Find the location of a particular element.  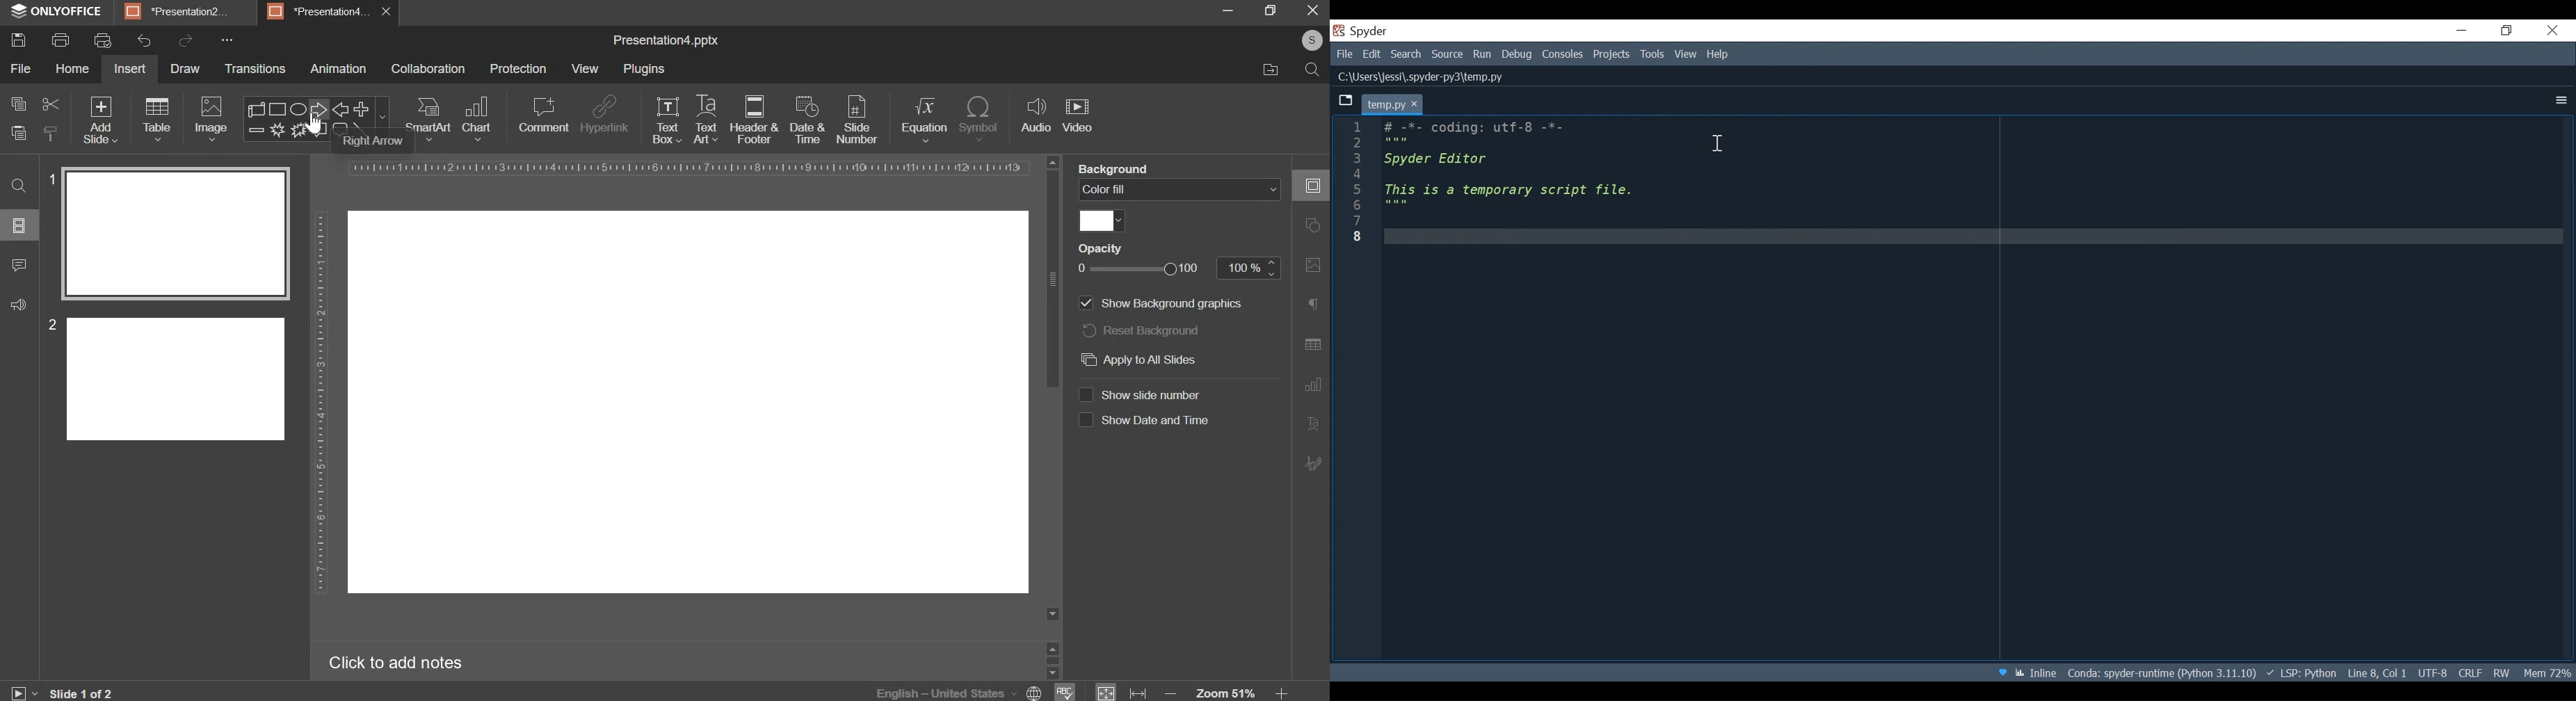

Help is located at coordinates (1721, 54).